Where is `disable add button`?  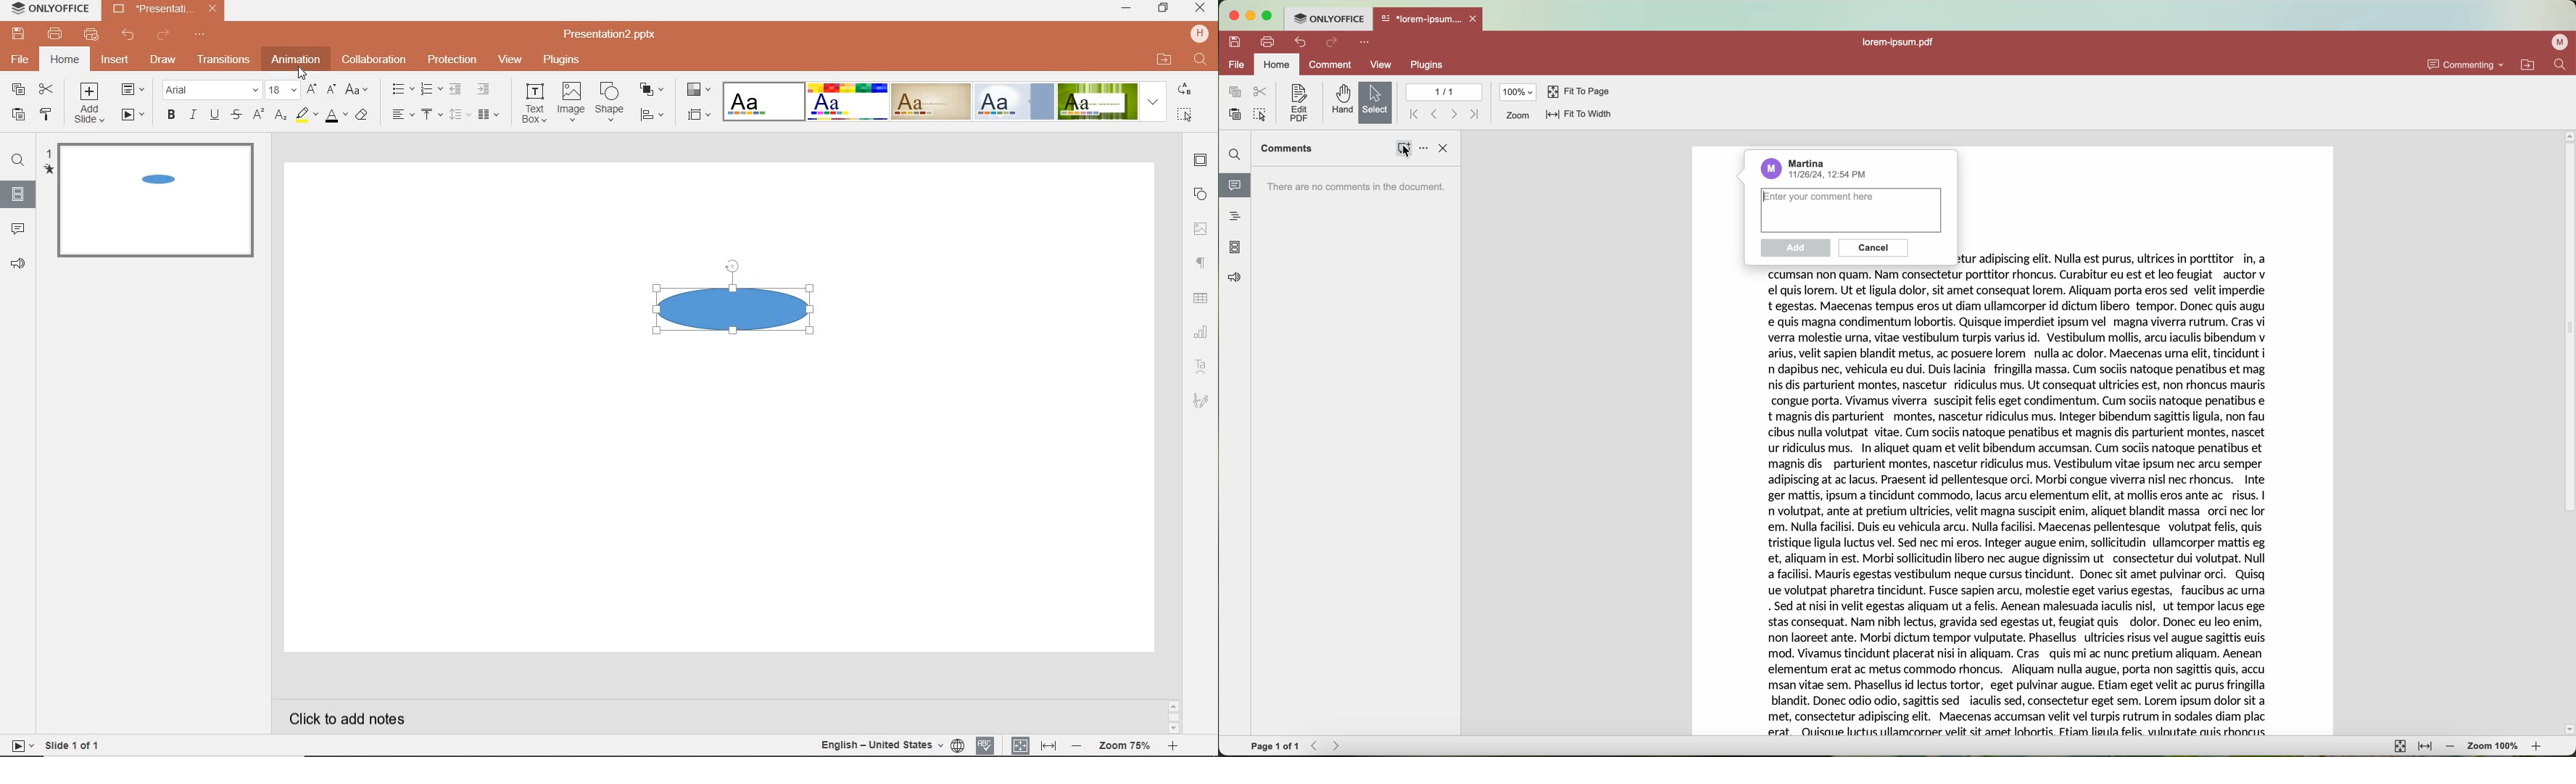
disable add button is located at coordinates (1795, 248).